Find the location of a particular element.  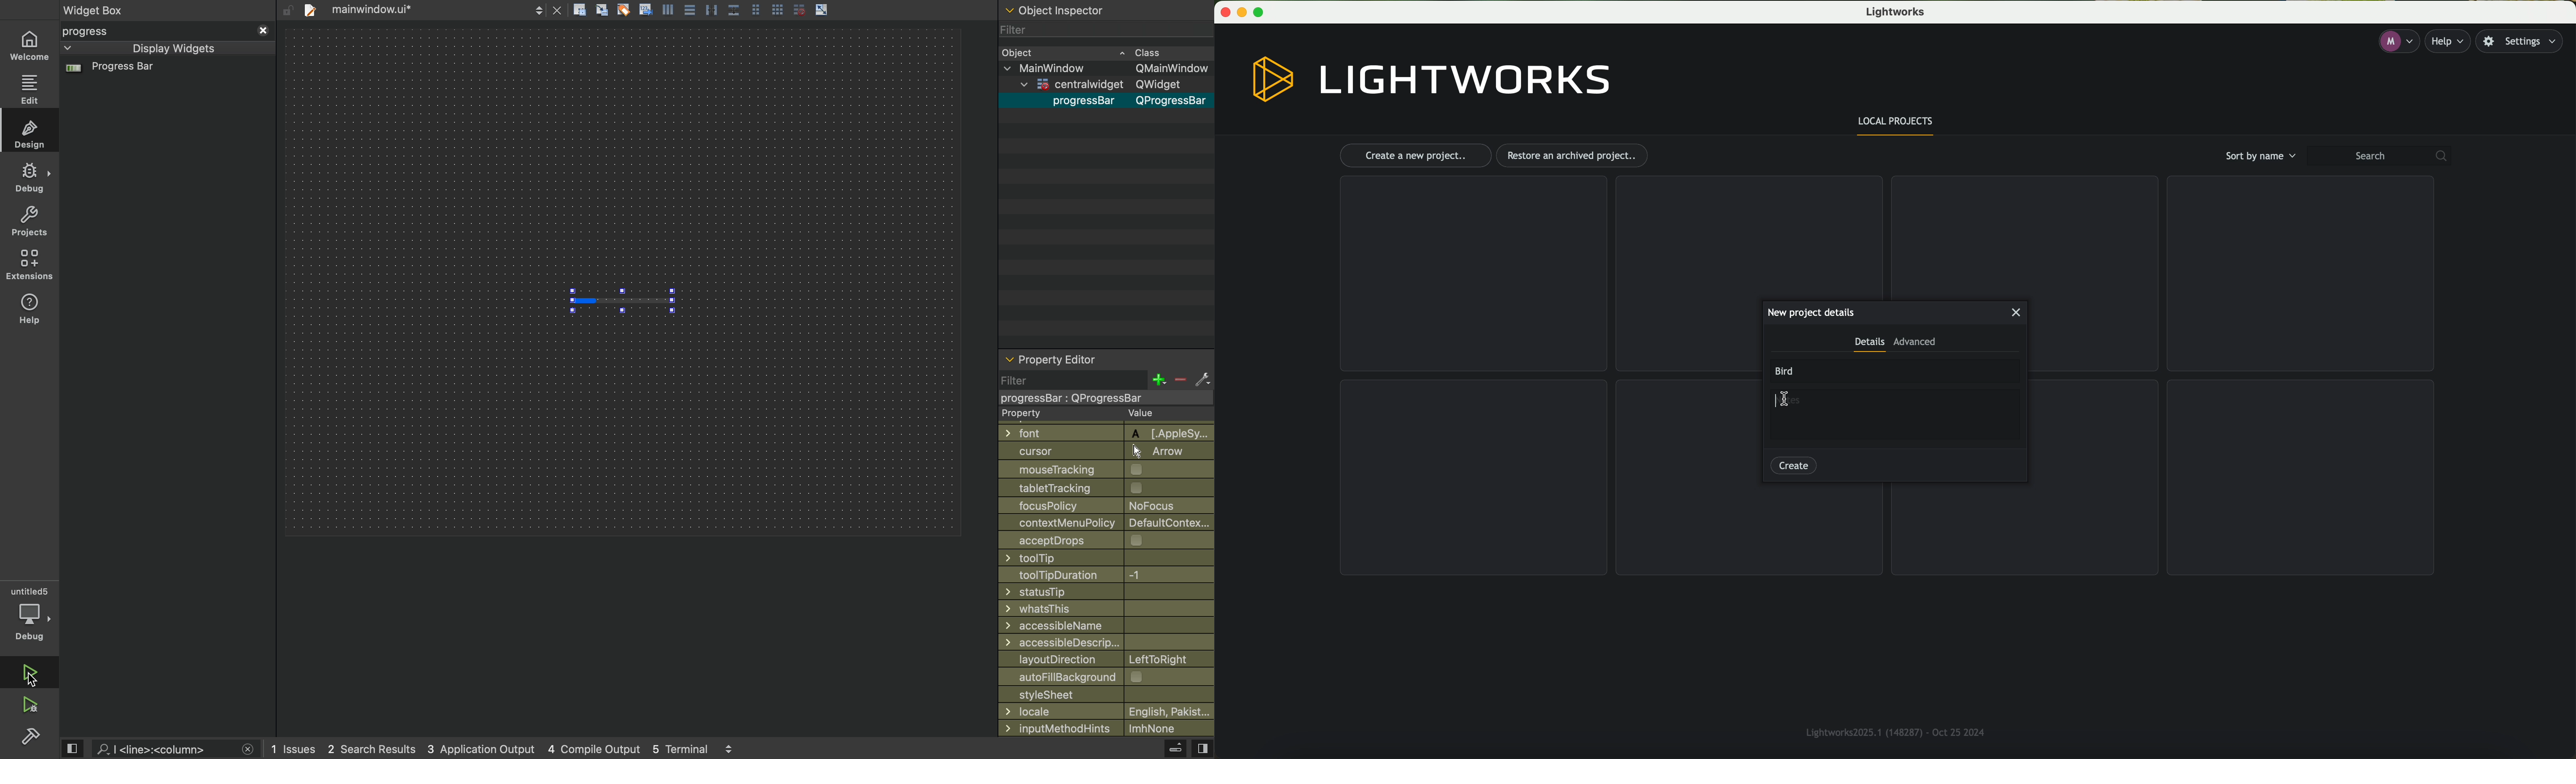

accessible descrip is located at coordinates (1093, 643).